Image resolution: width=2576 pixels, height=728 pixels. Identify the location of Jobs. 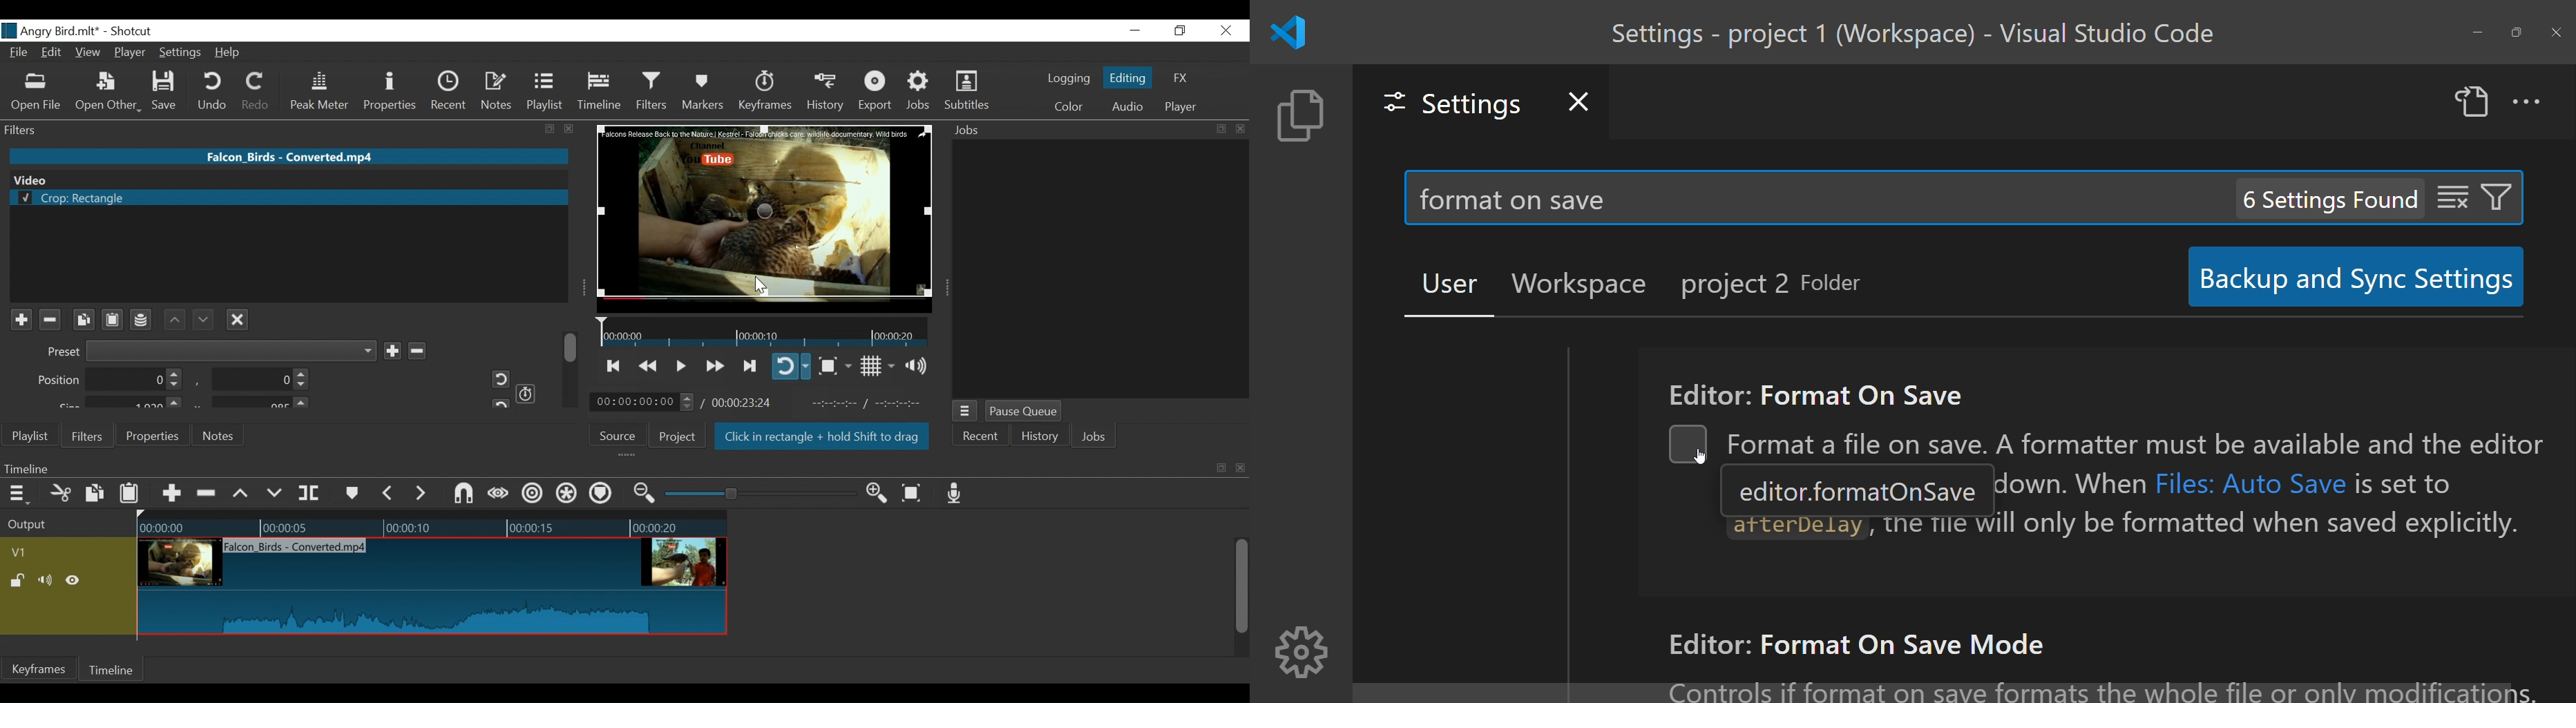
(972, 131).